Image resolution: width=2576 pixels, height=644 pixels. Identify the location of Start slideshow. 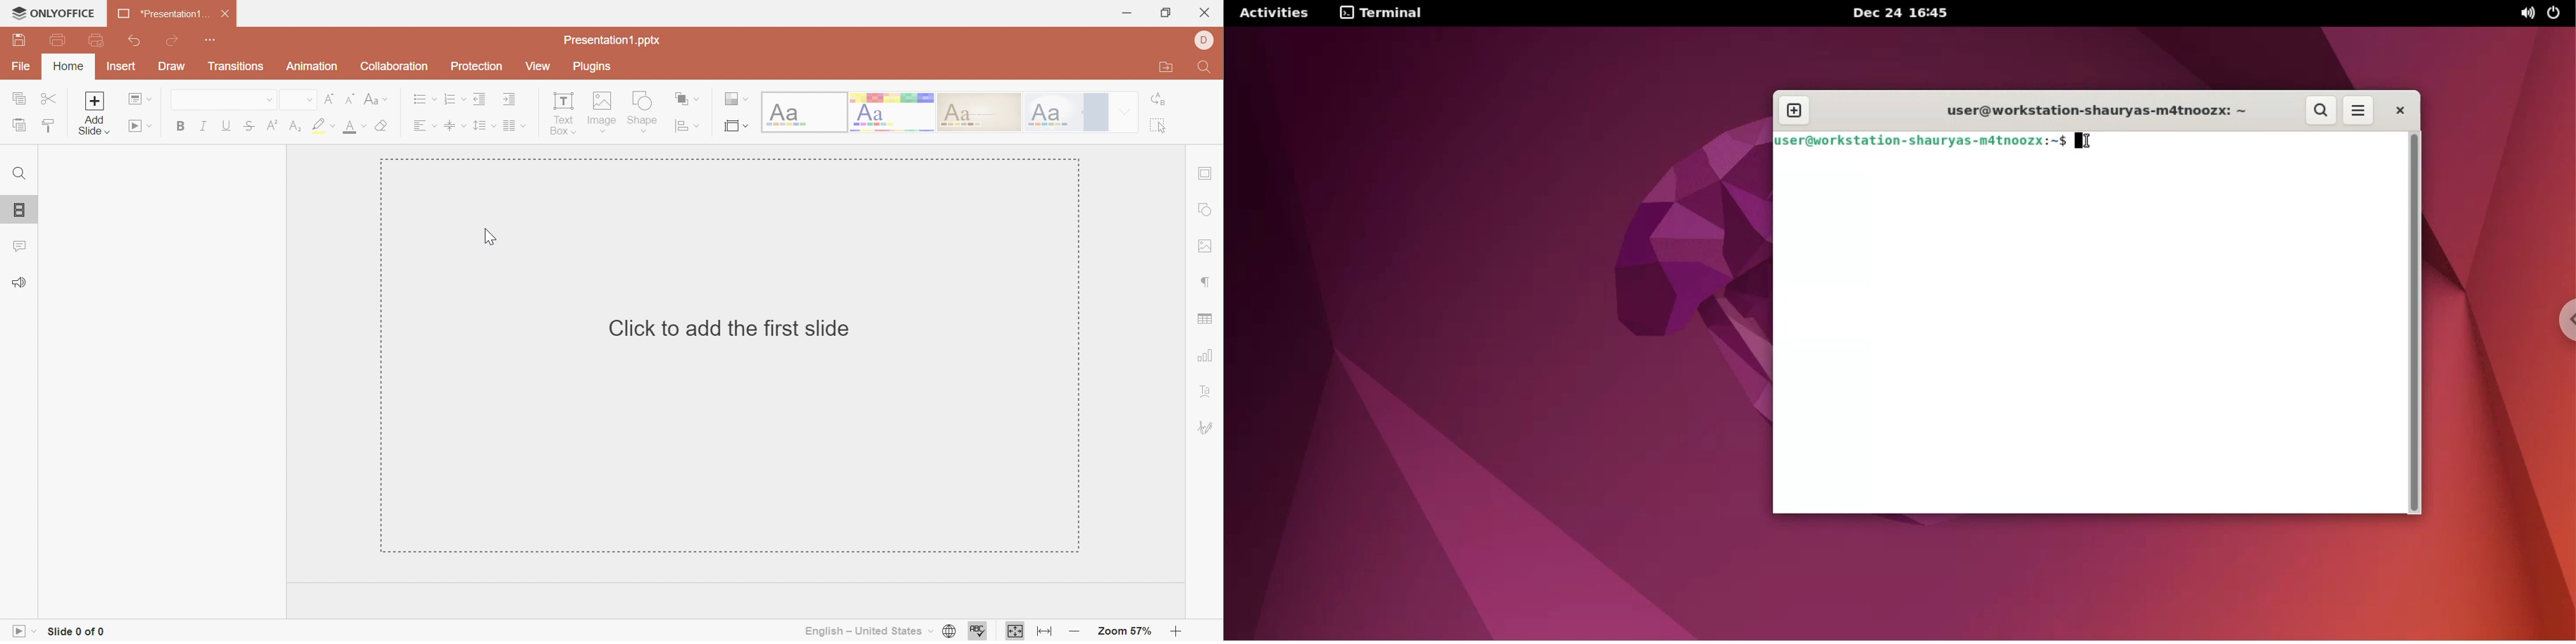
(136, 126).